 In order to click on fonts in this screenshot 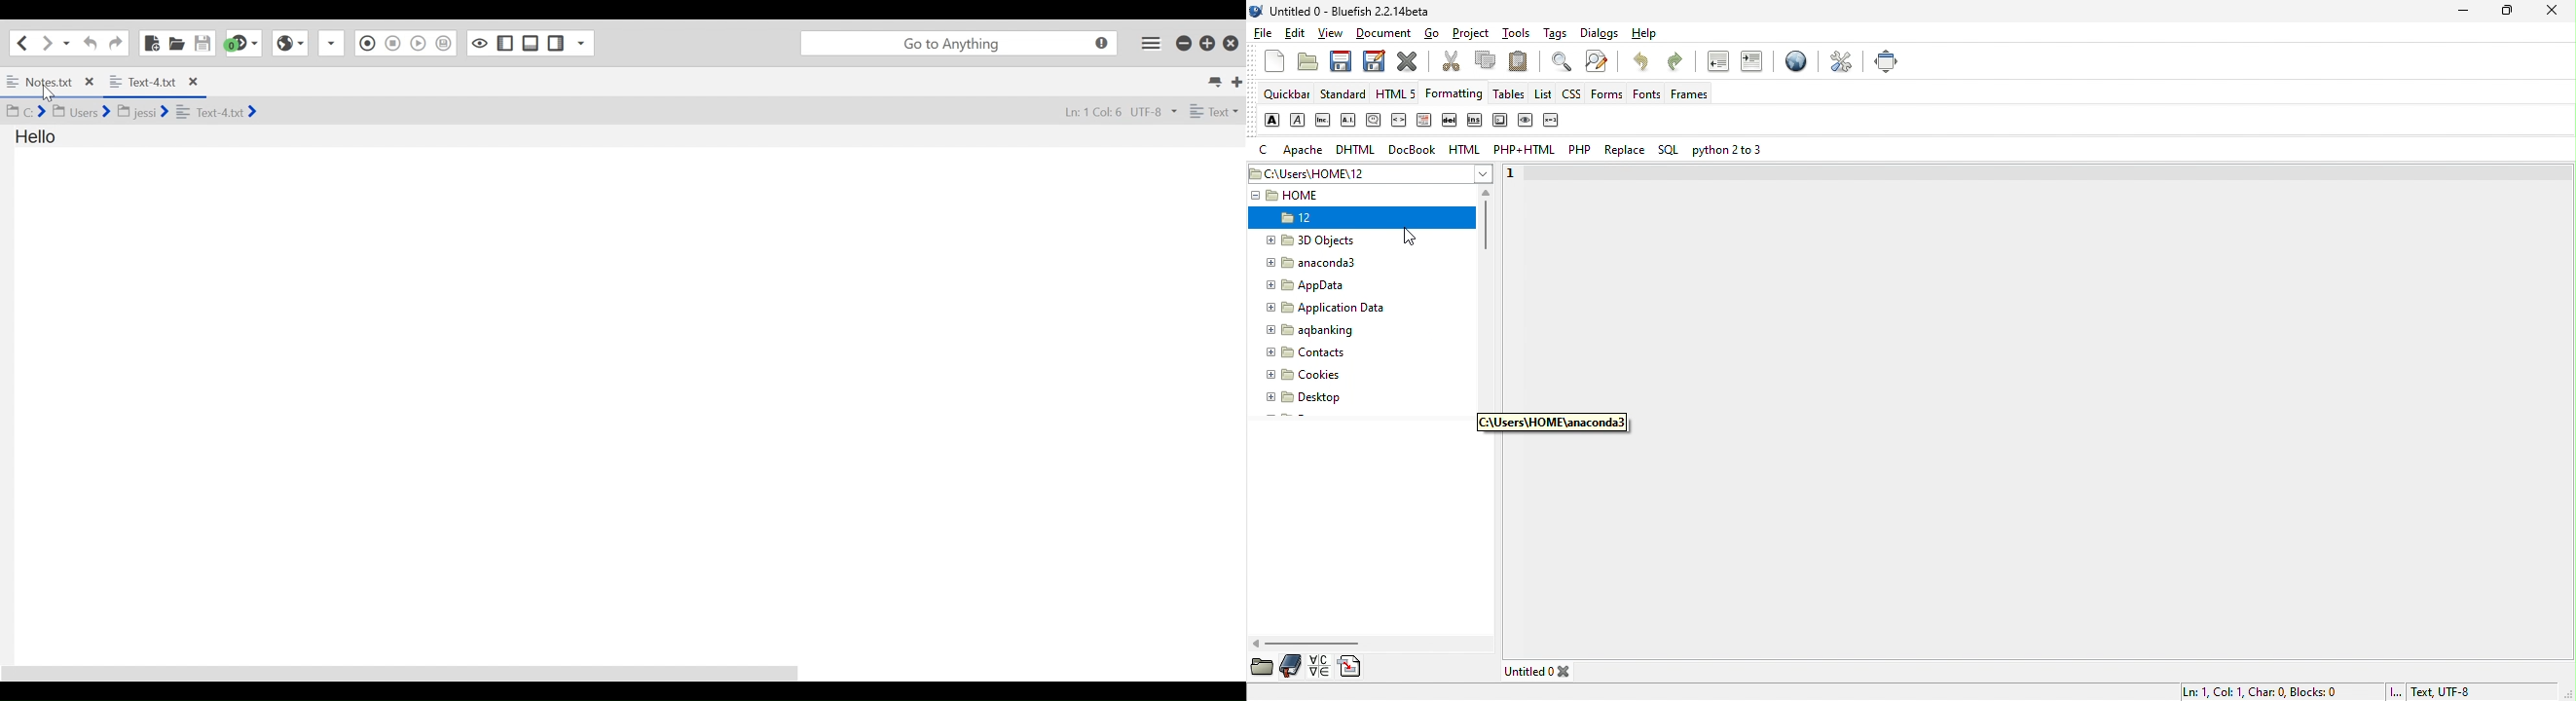, I will do `click(1650, 95)`.